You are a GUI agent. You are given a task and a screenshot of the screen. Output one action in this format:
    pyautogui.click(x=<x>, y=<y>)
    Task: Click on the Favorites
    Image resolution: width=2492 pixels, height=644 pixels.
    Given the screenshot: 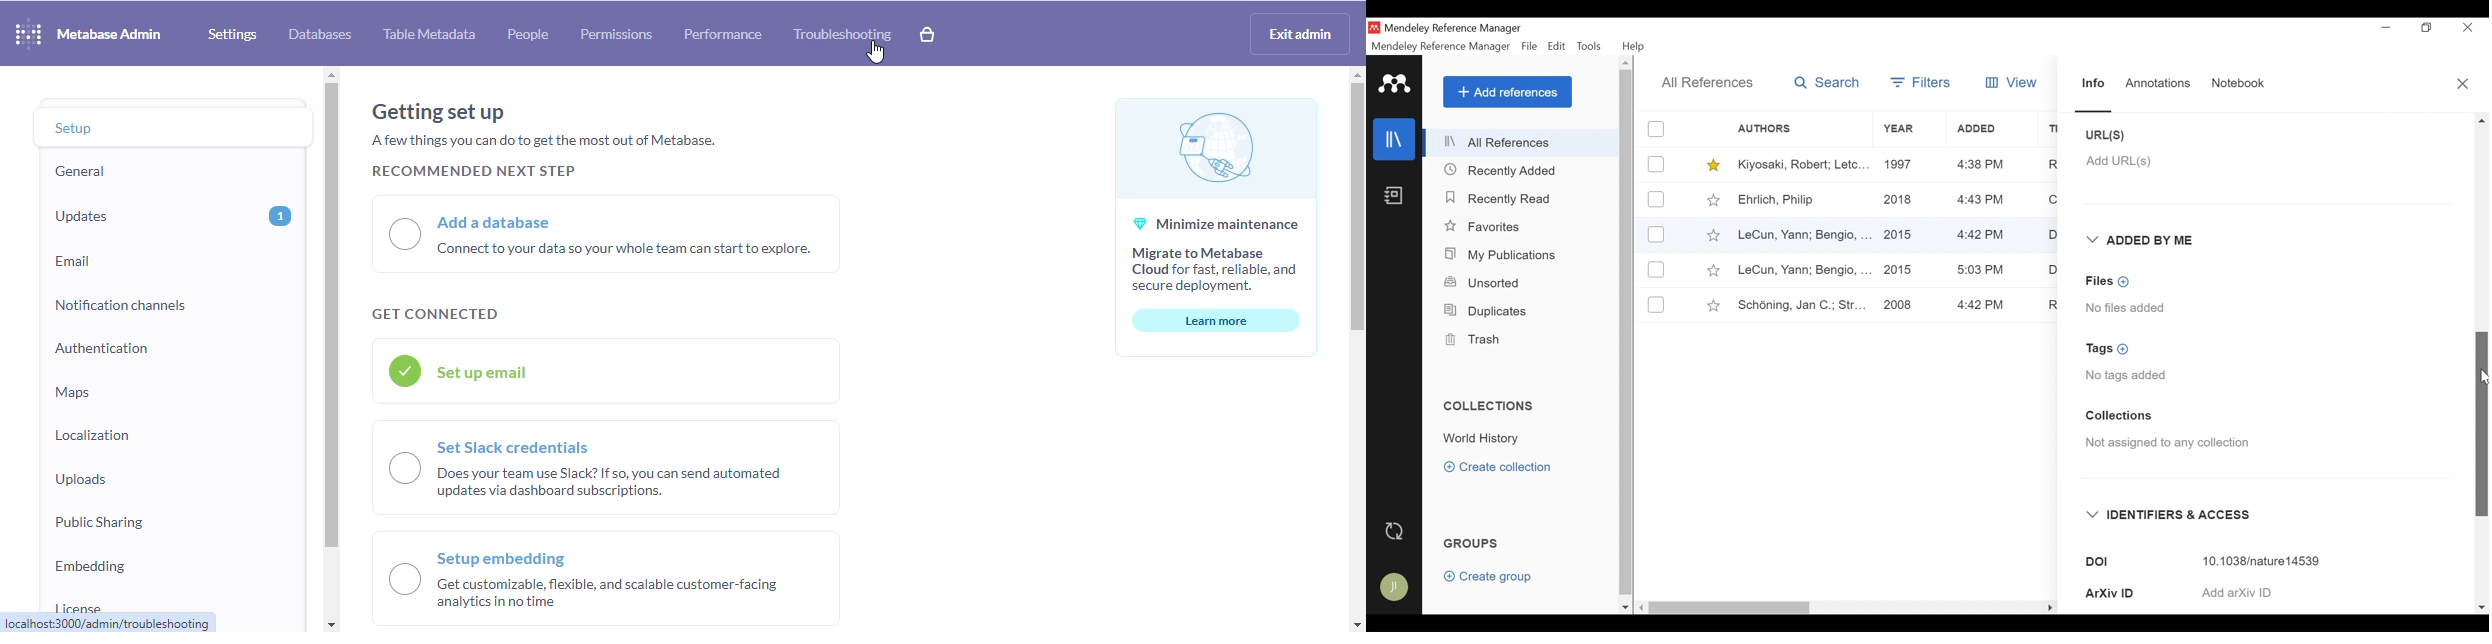 What is the action you would take?
    pyautogui.click(x=1491, y=228)
    